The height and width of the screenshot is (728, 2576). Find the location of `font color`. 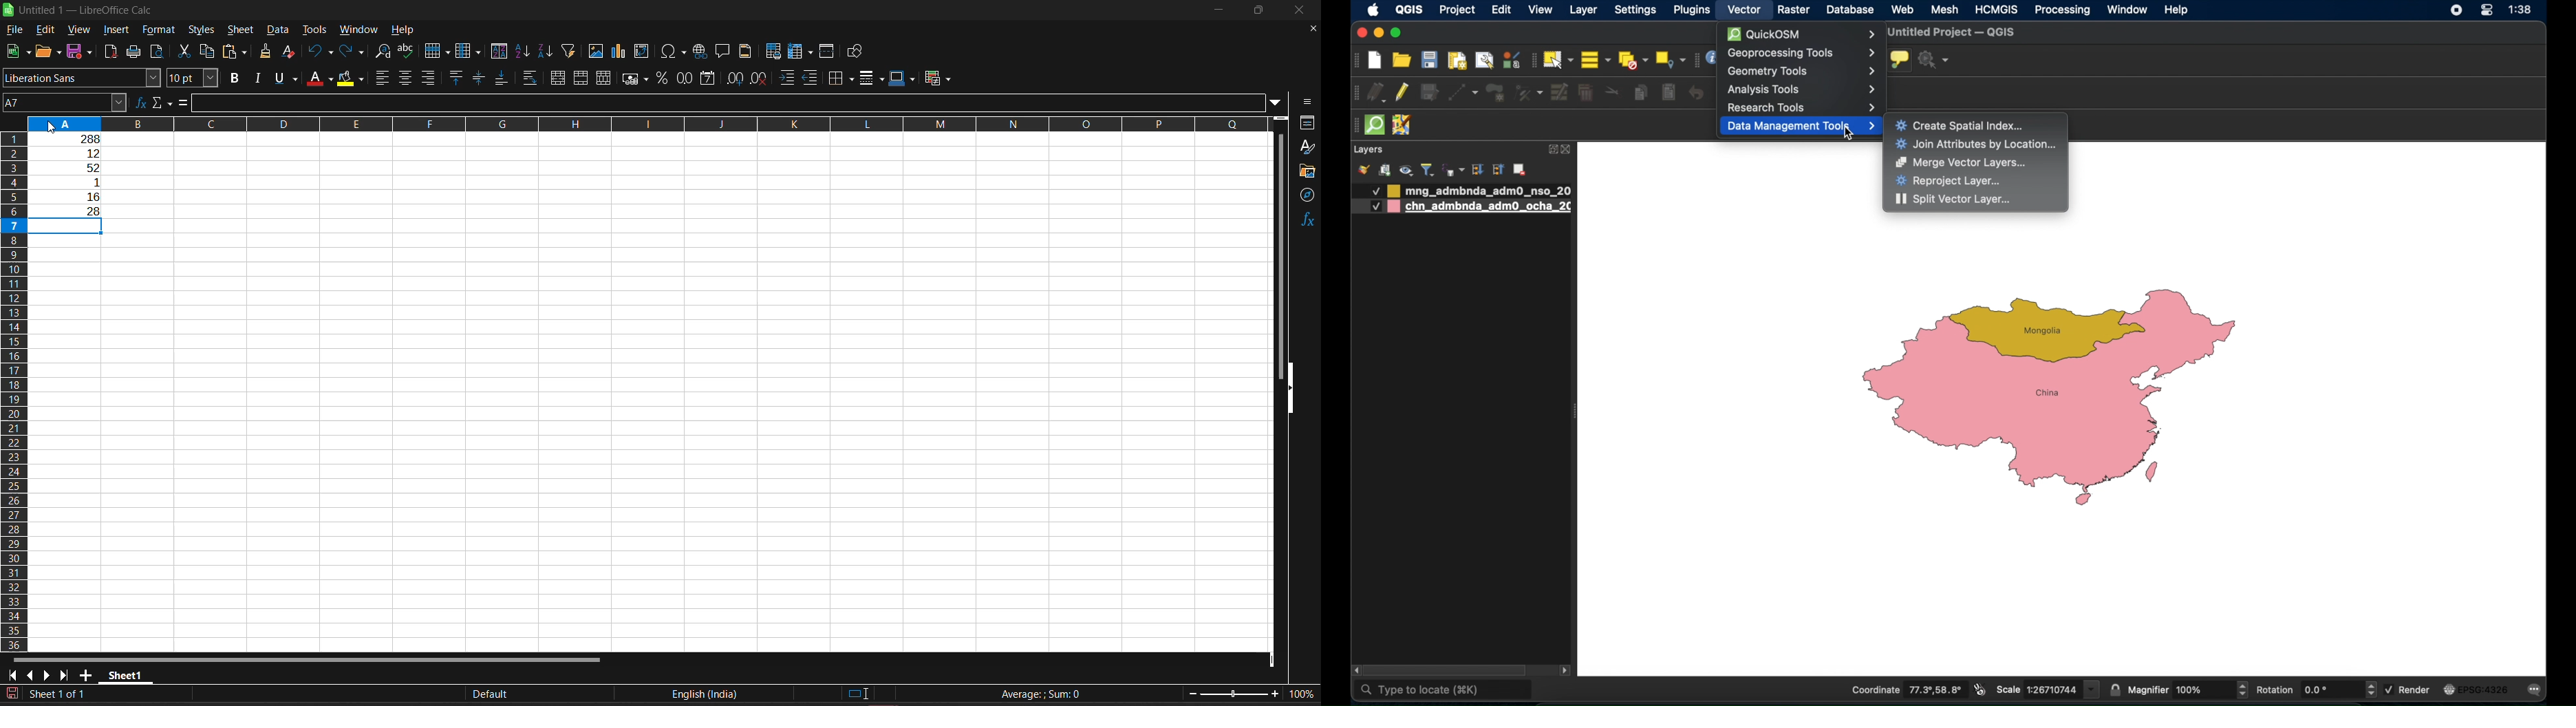

font color is located at coordinates (320, 80).